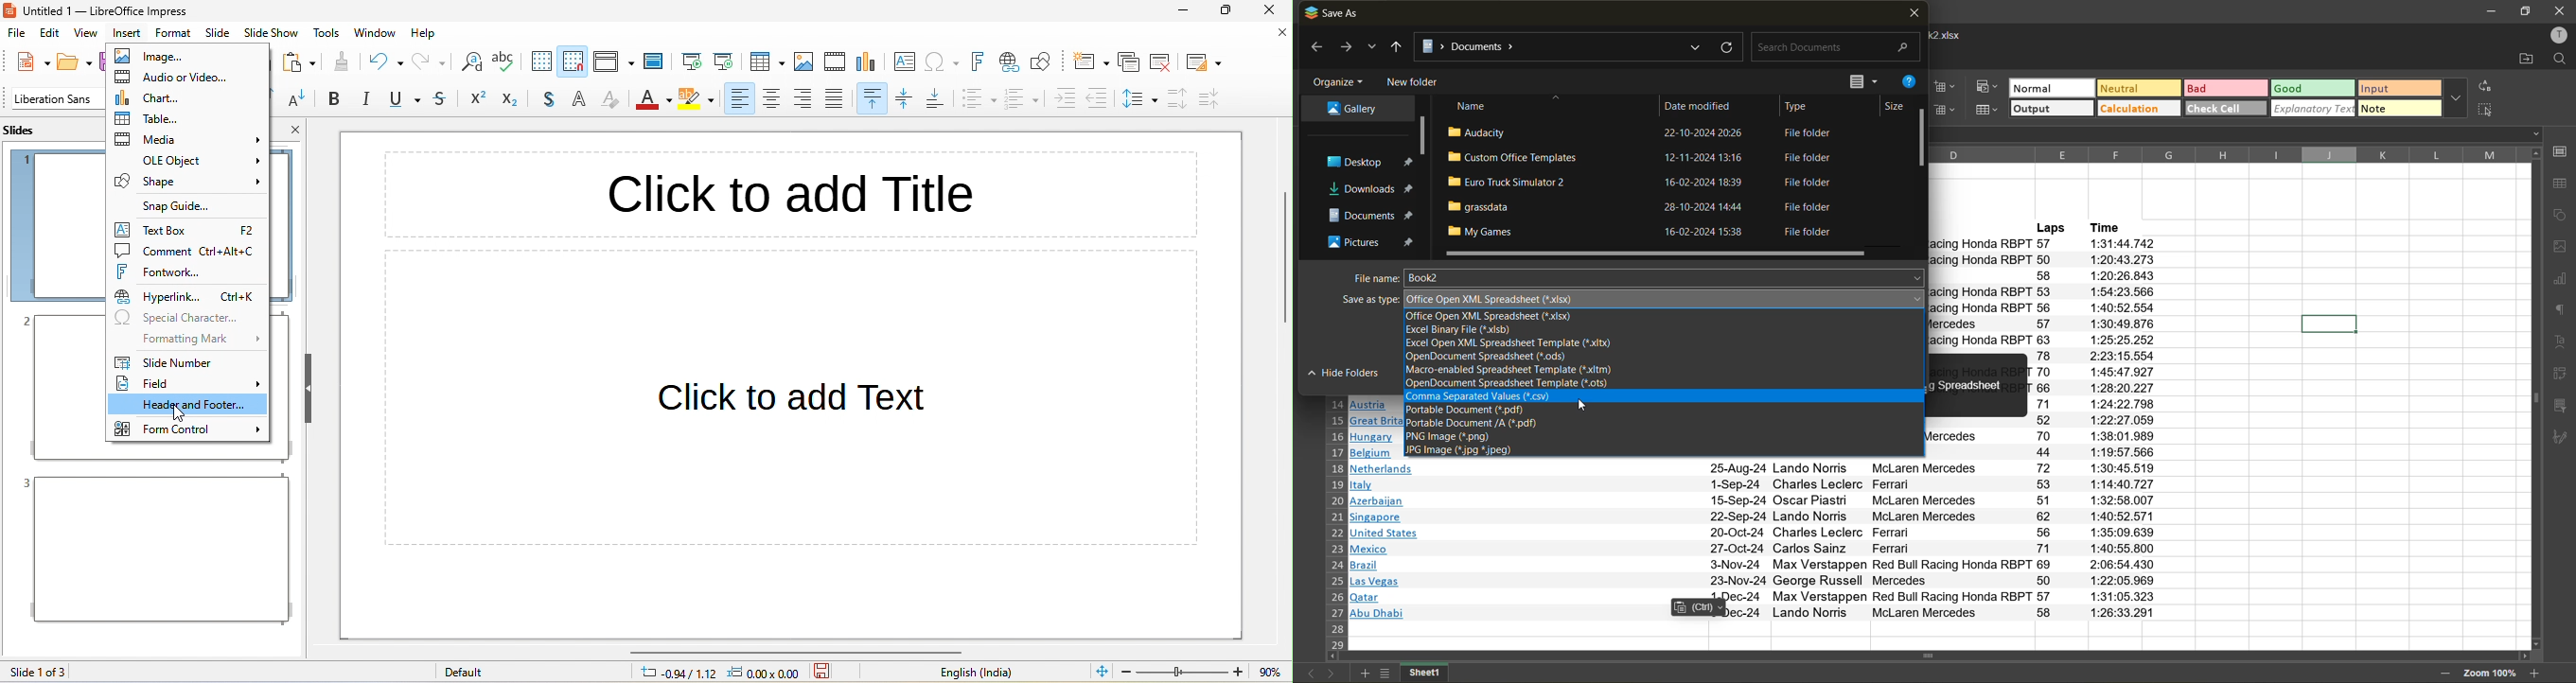 The width and height of the screenshot is (2576, 700). What do you see at coordinates (1666, 277) in the screenshot?
I see `input file name` at bounding box center [1666, 277].